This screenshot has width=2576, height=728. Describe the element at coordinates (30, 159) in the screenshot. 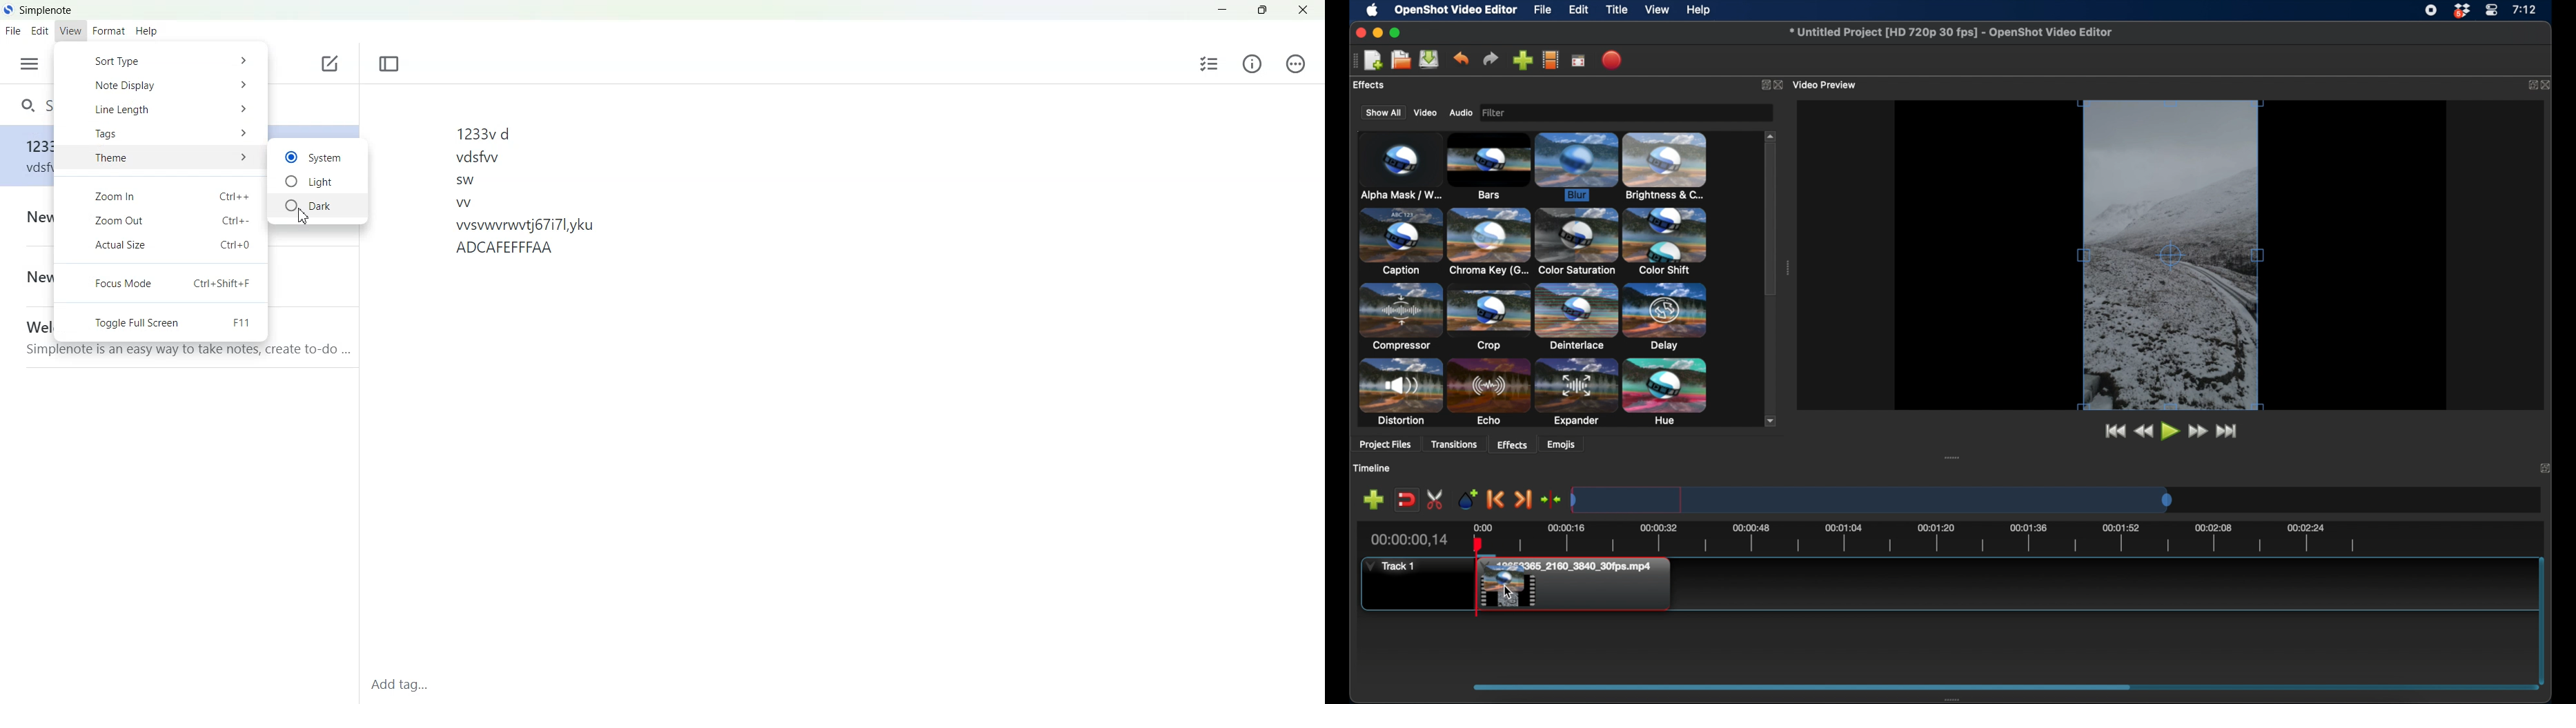

I see `Note file` at that location.